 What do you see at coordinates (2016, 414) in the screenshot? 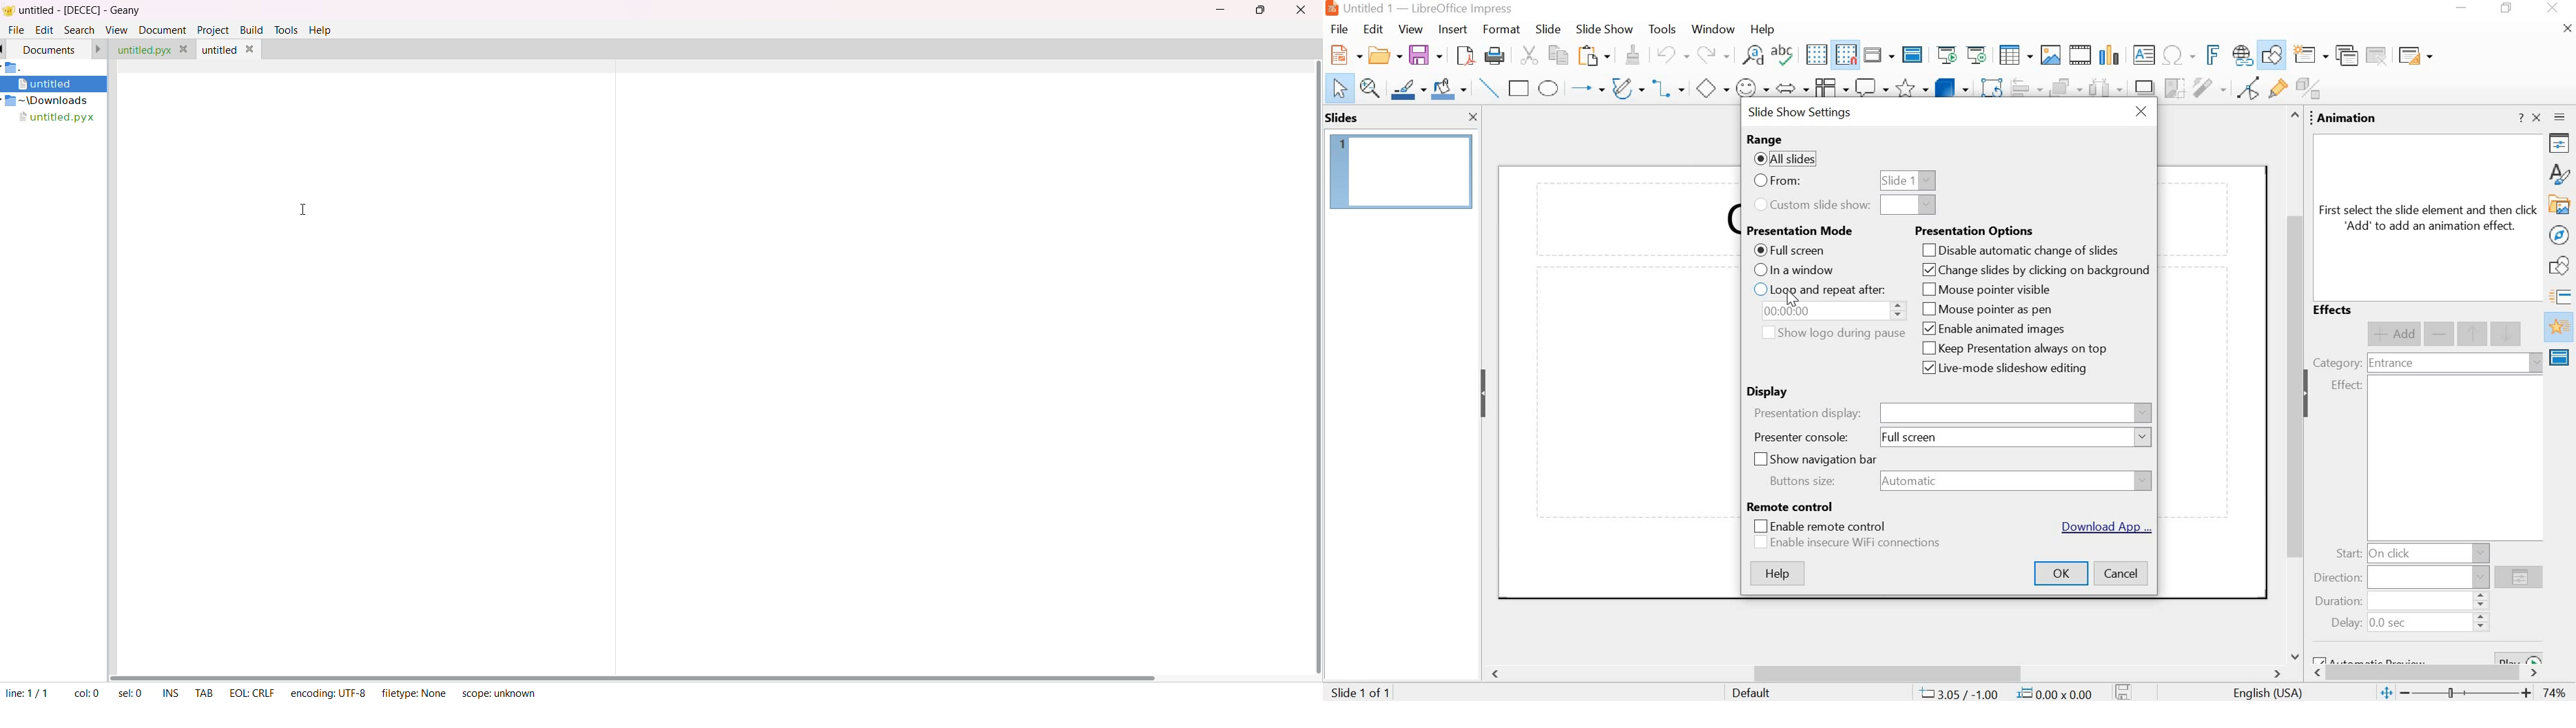
I see `presentation display name` at bounding box center [2016, 414].